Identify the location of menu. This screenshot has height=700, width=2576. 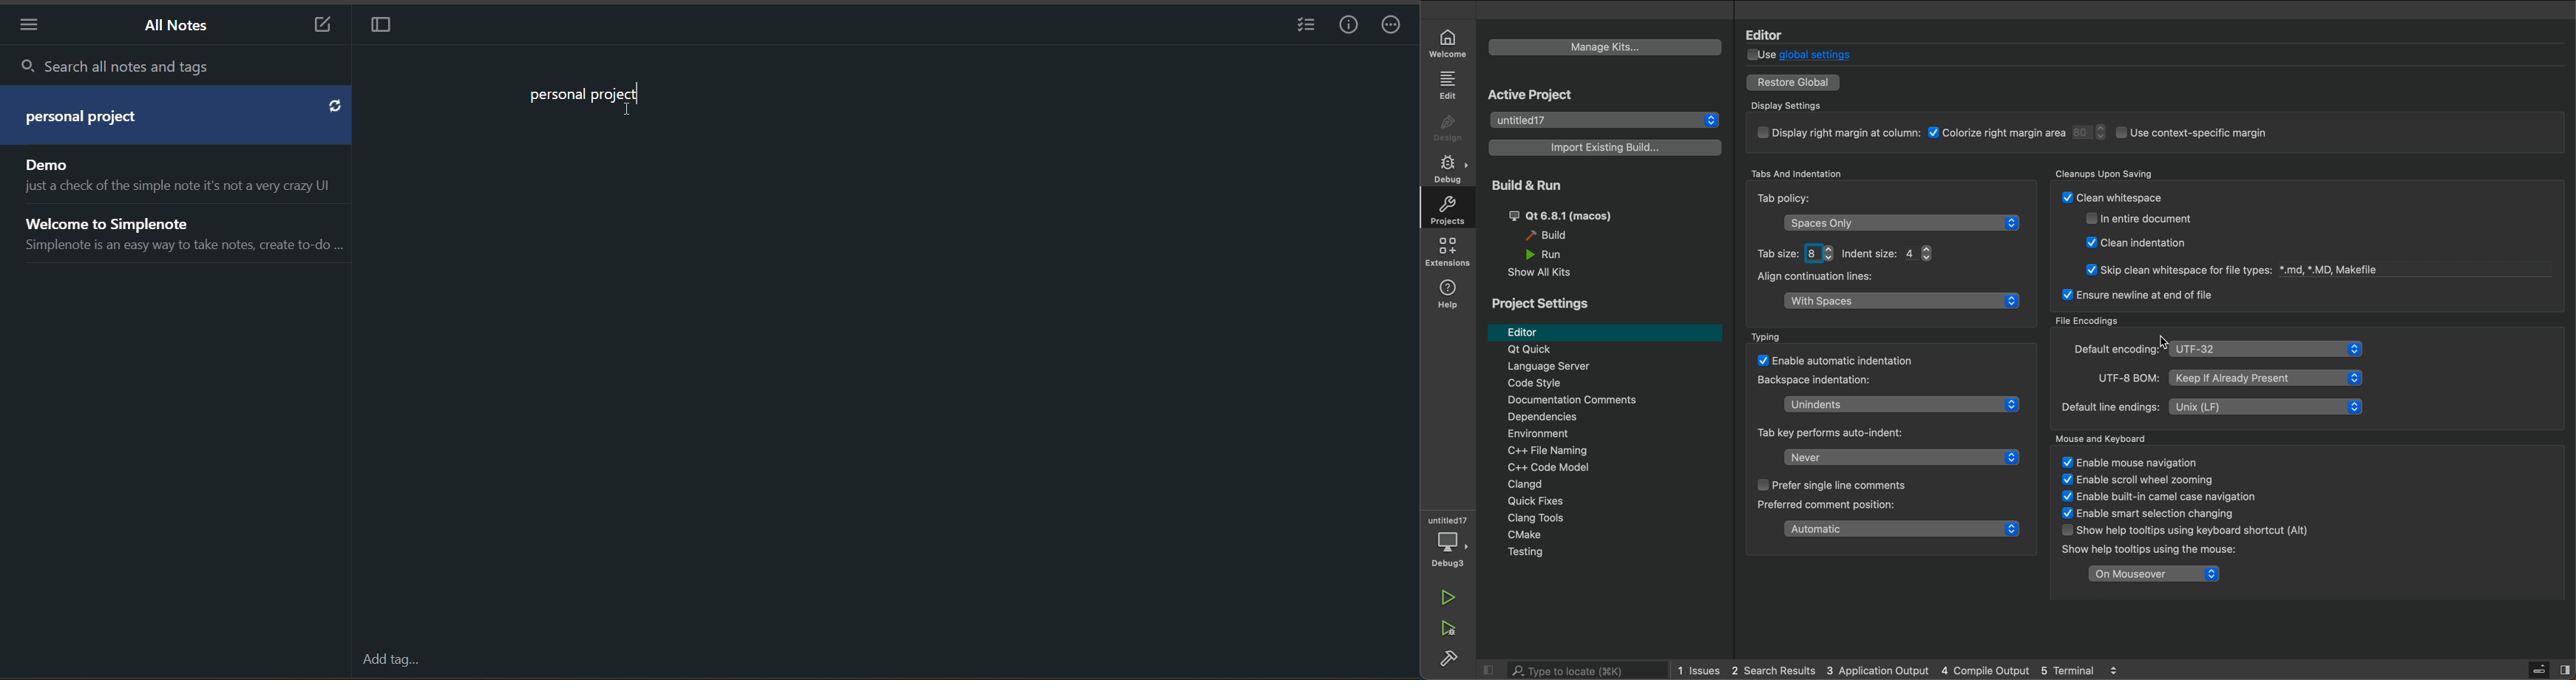
(27, 28).